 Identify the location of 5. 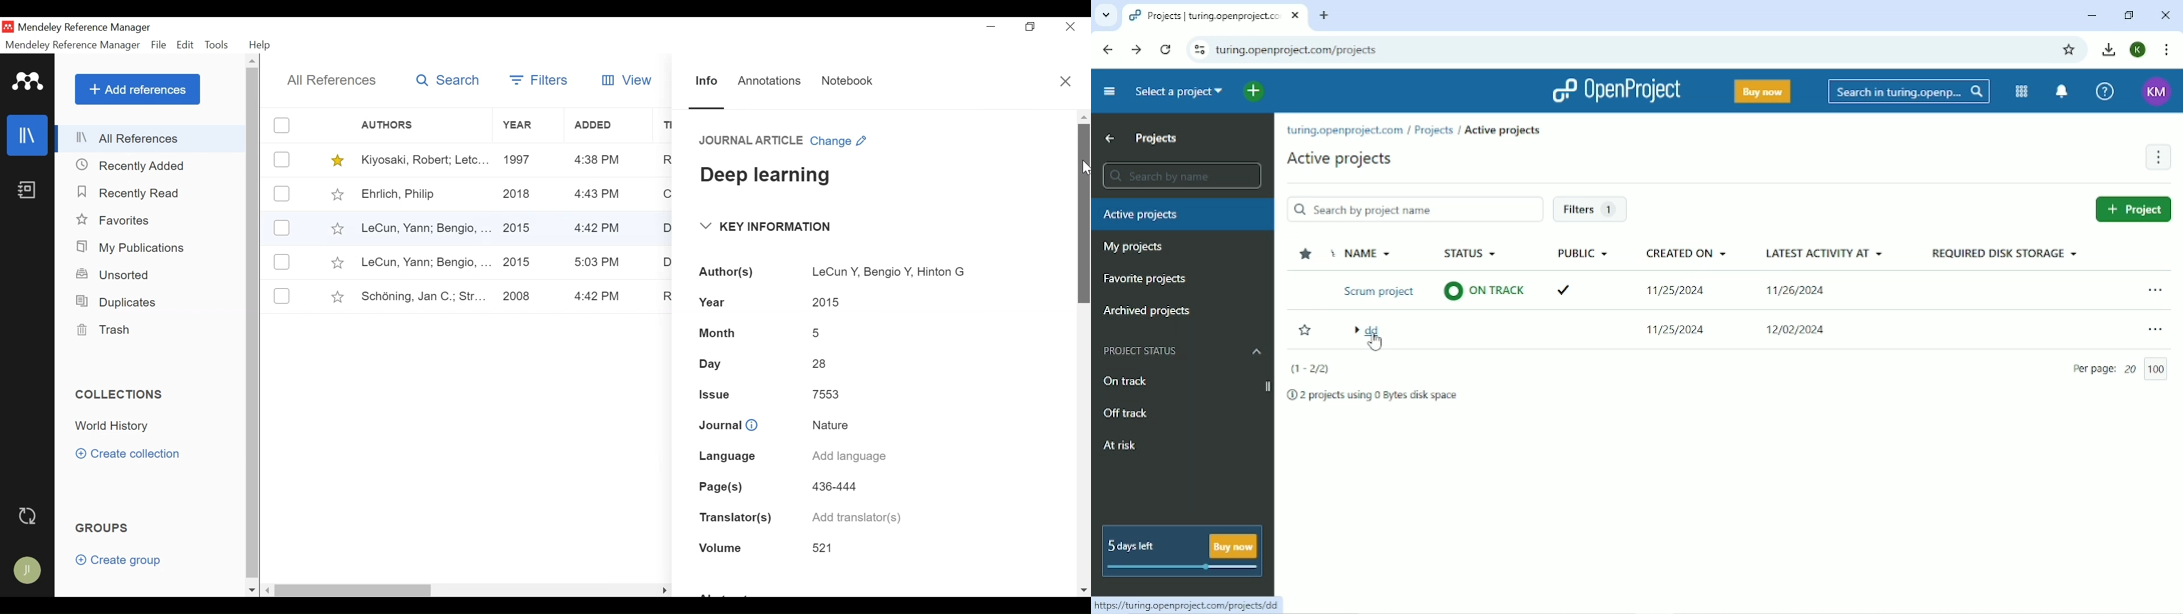
(819, 334).